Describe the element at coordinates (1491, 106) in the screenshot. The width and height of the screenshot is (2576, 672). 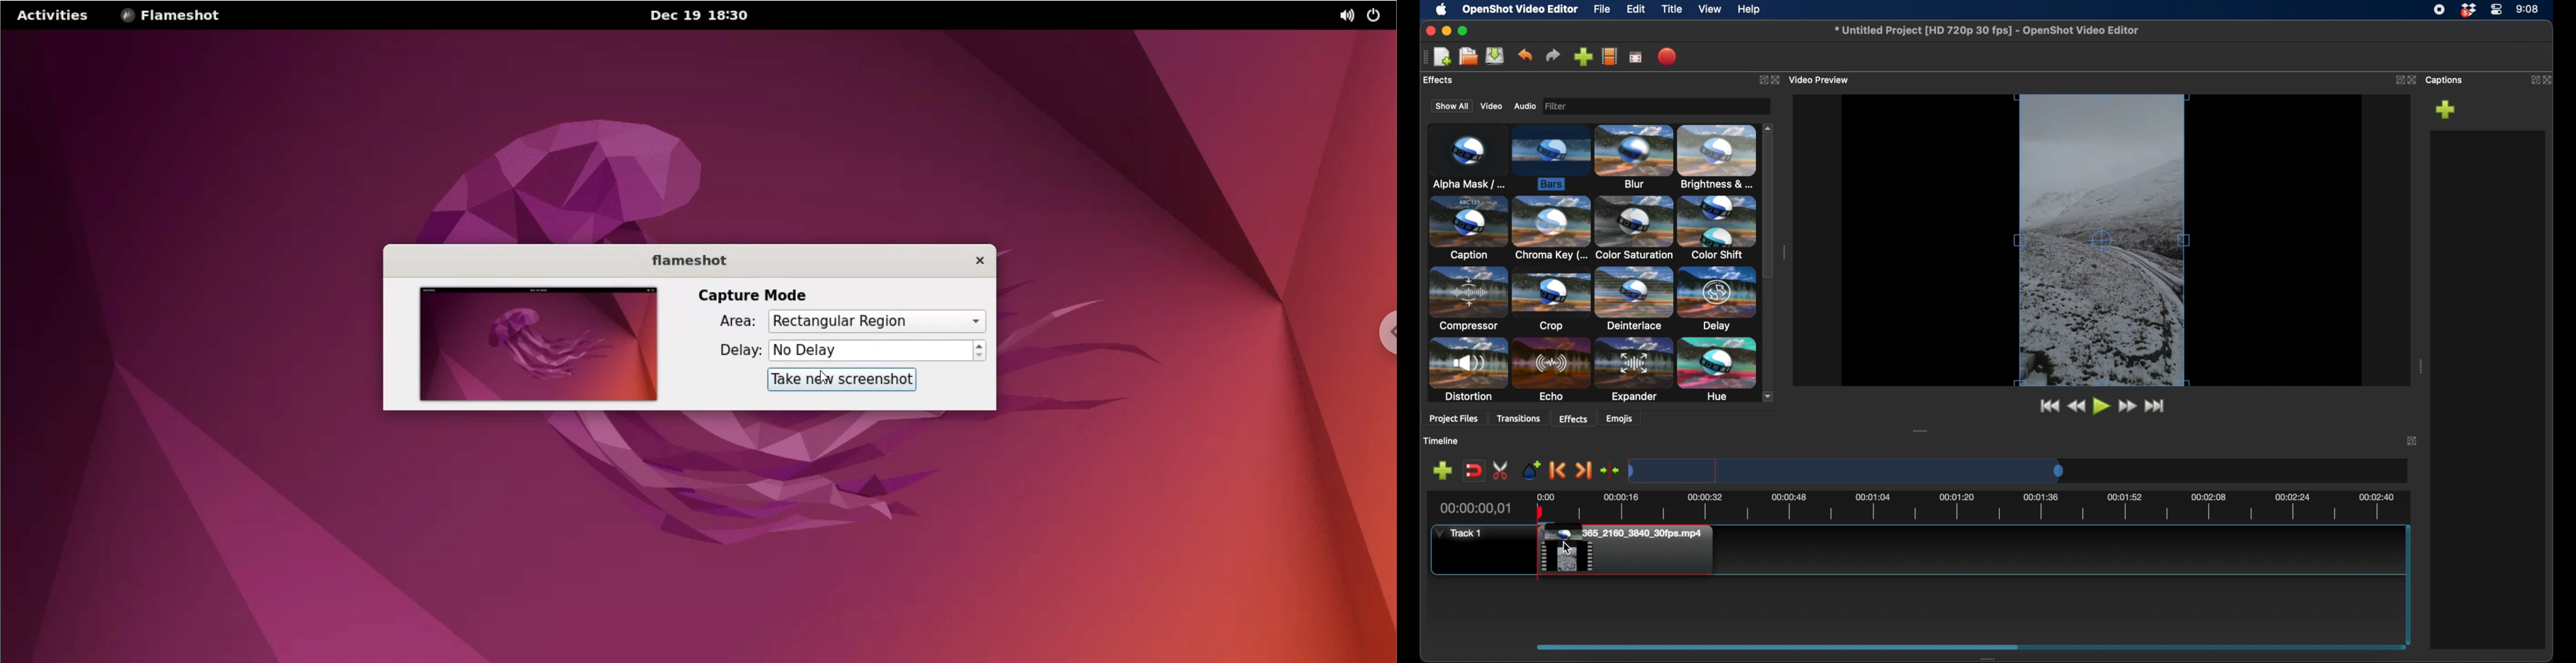
I see `video` at that location.